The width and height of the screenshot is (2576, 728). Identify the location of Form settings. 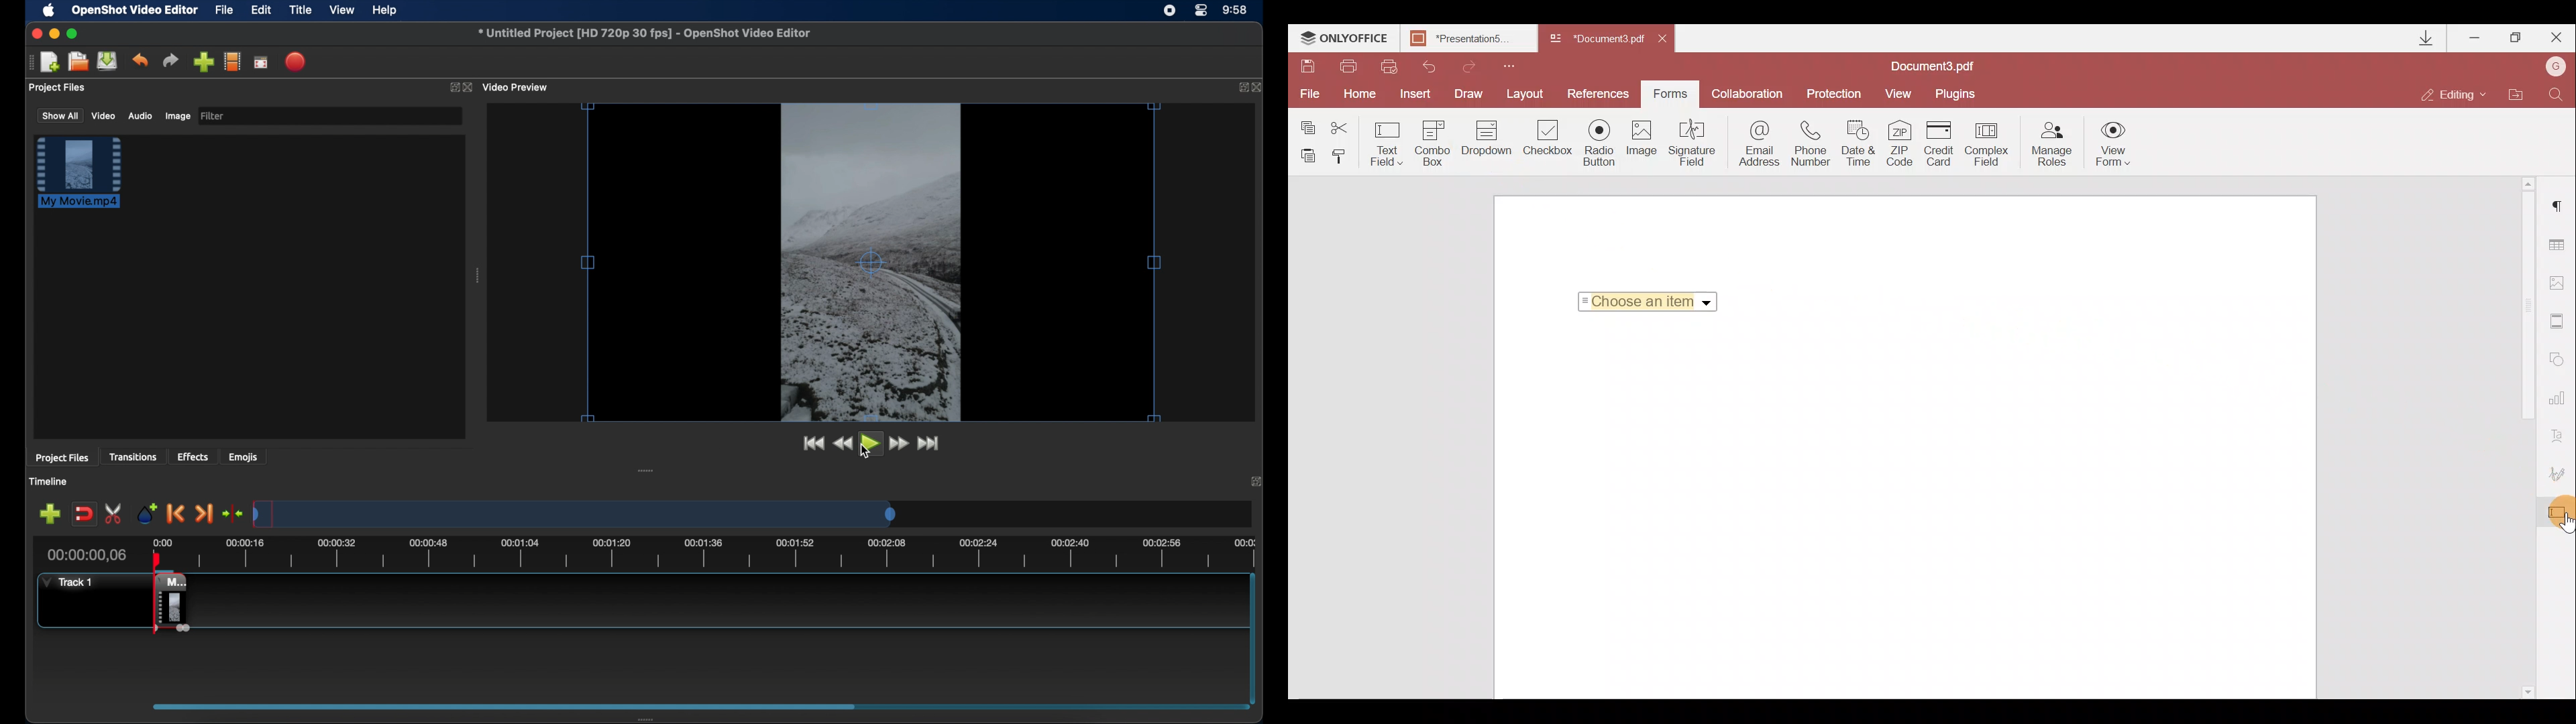
(2563, 511).